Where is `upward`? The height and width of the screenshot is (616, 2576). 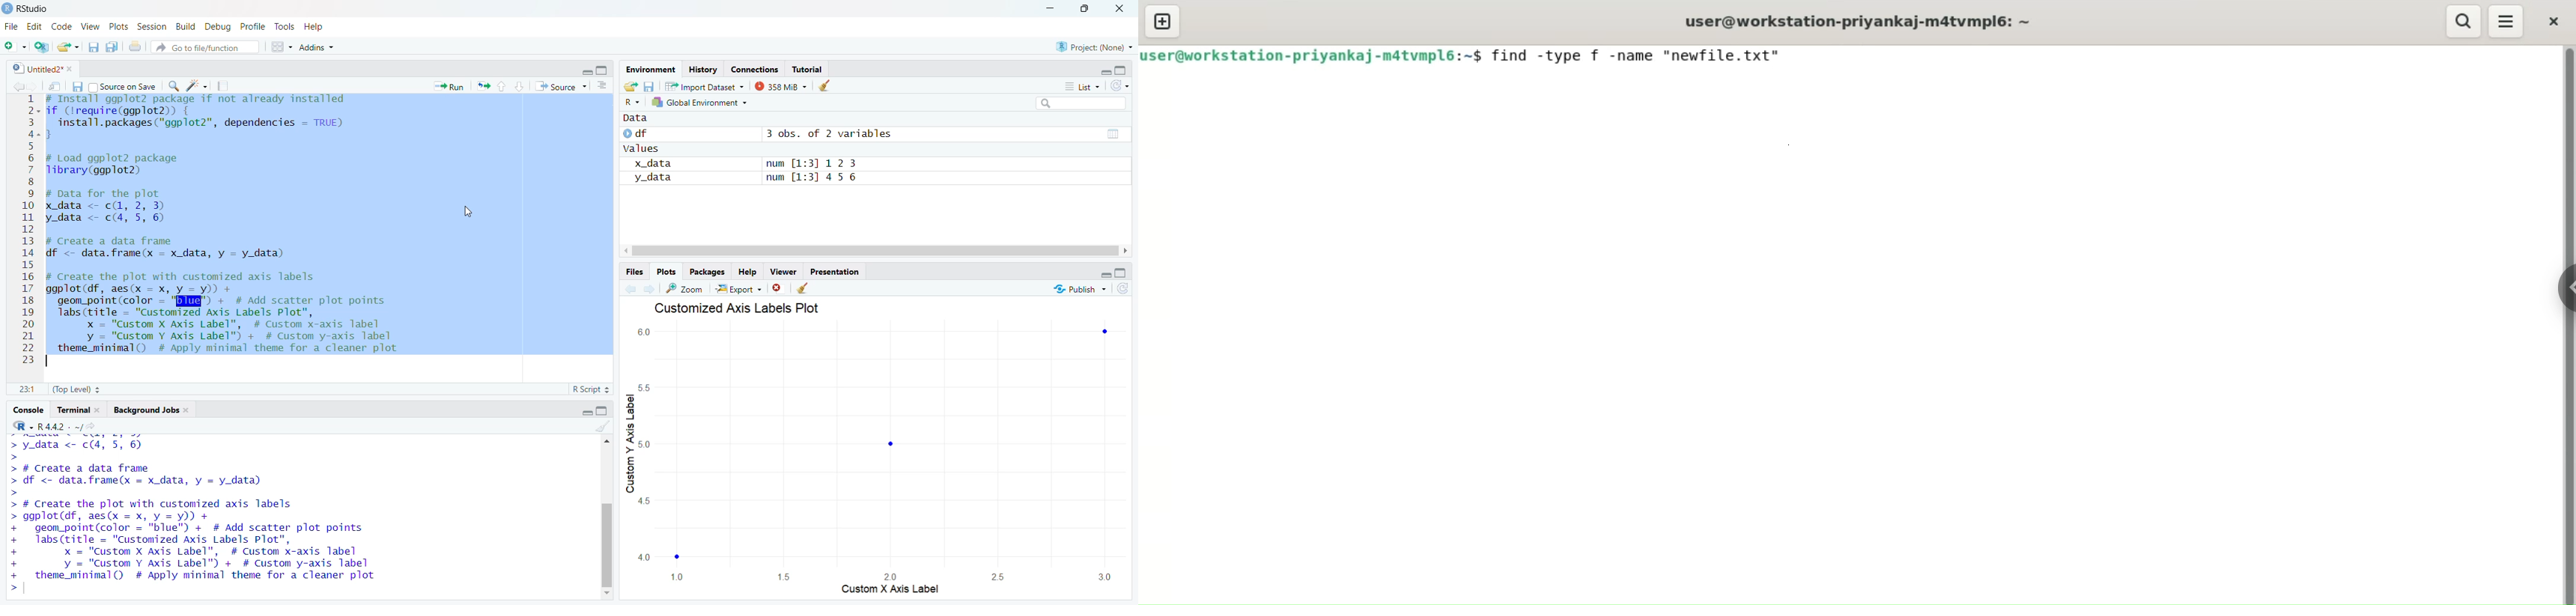
upward is located at coordinates (504, 88).